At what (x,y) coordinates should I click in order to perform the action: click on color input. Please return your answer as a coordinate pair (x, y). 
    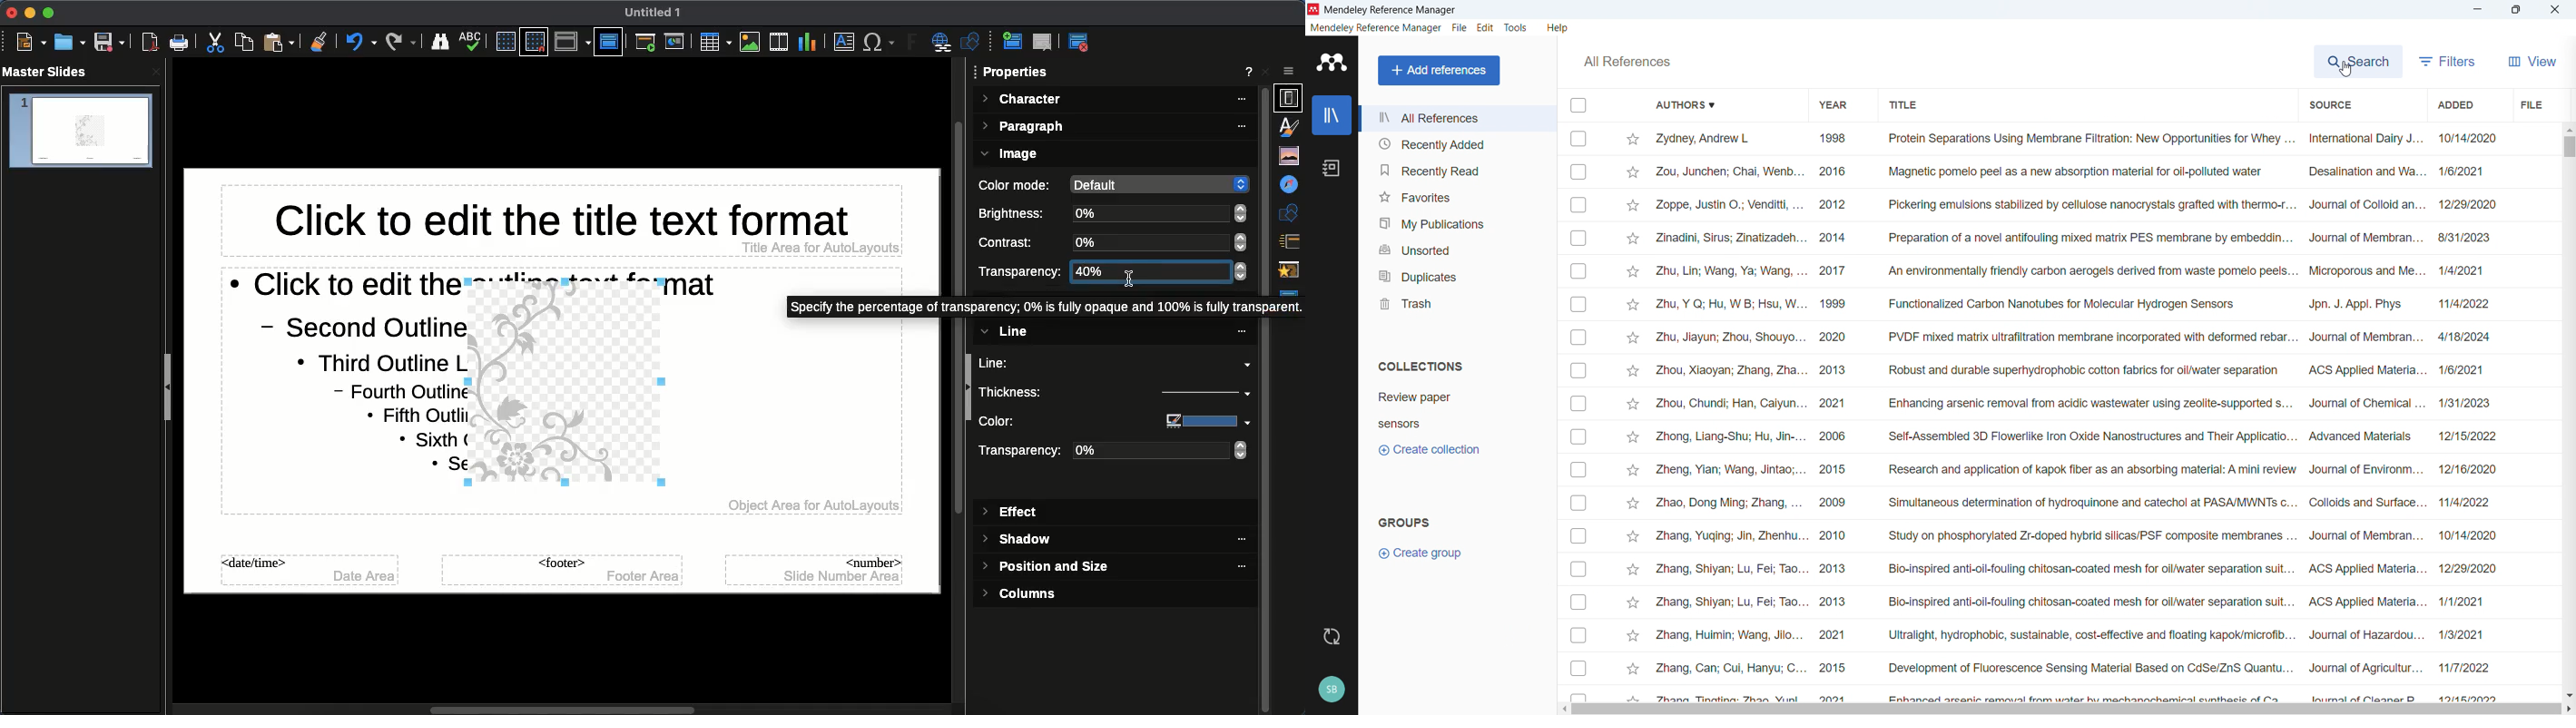
    Looking at the image, I should click on (1198, 421).